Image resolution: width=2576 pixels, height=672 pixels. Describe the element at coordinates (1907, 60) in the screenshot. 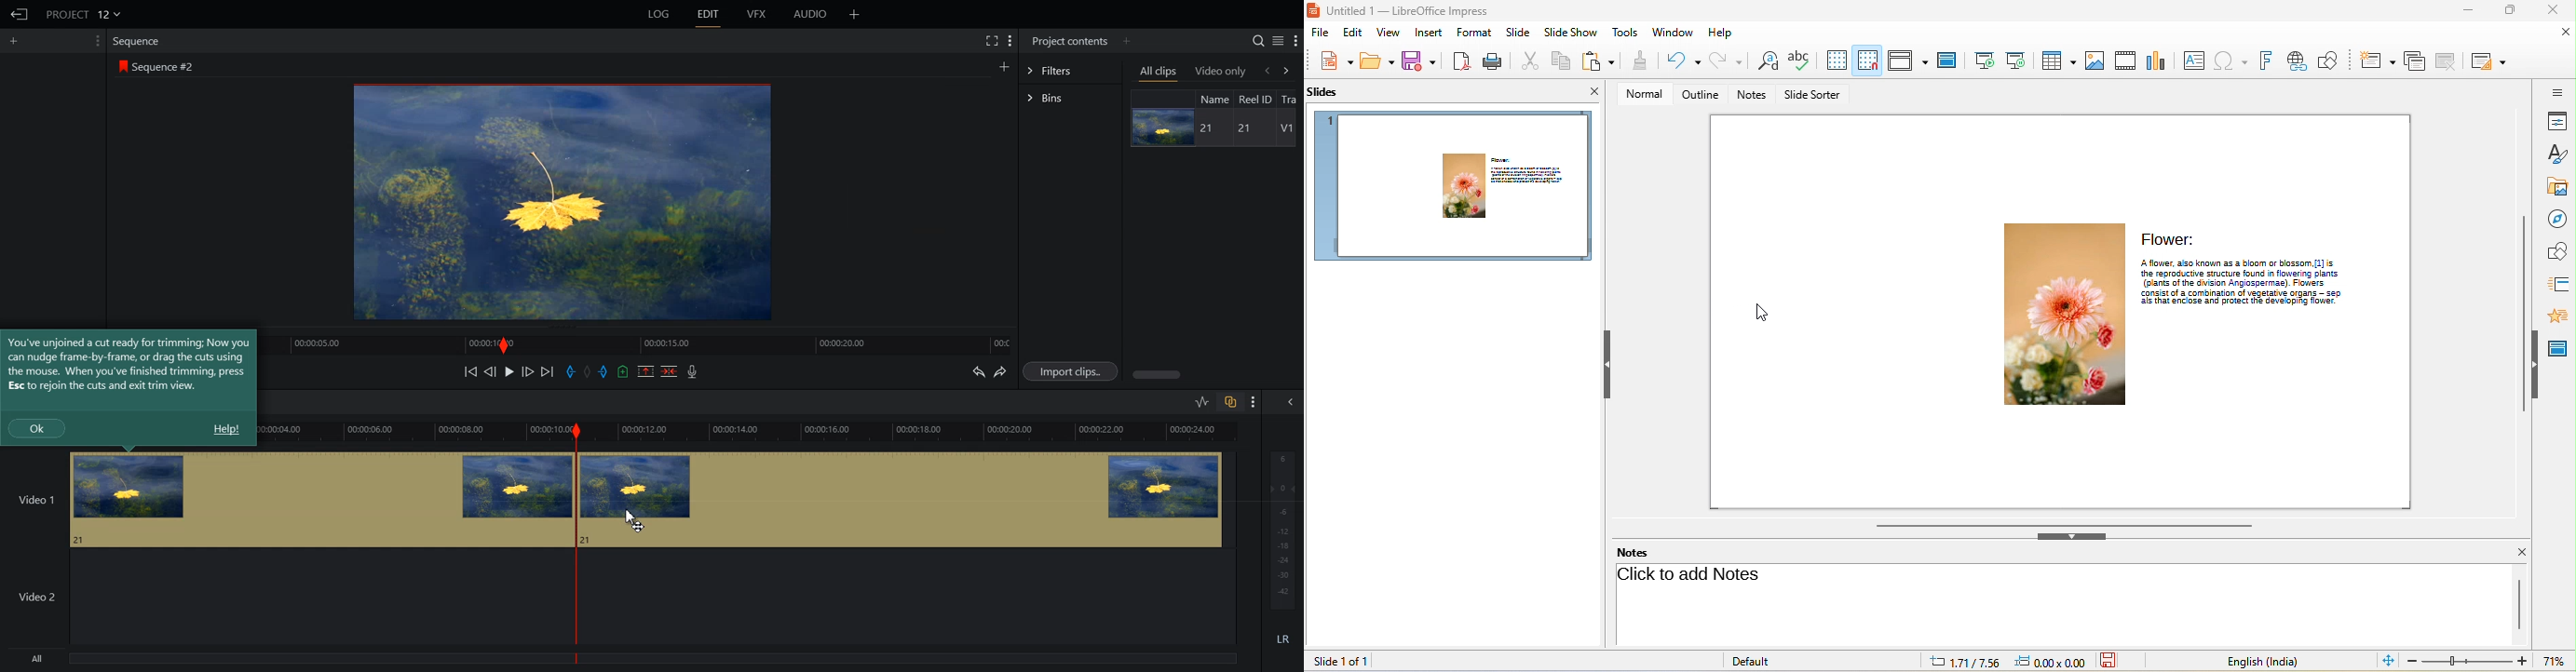

I see `display view` at that location.